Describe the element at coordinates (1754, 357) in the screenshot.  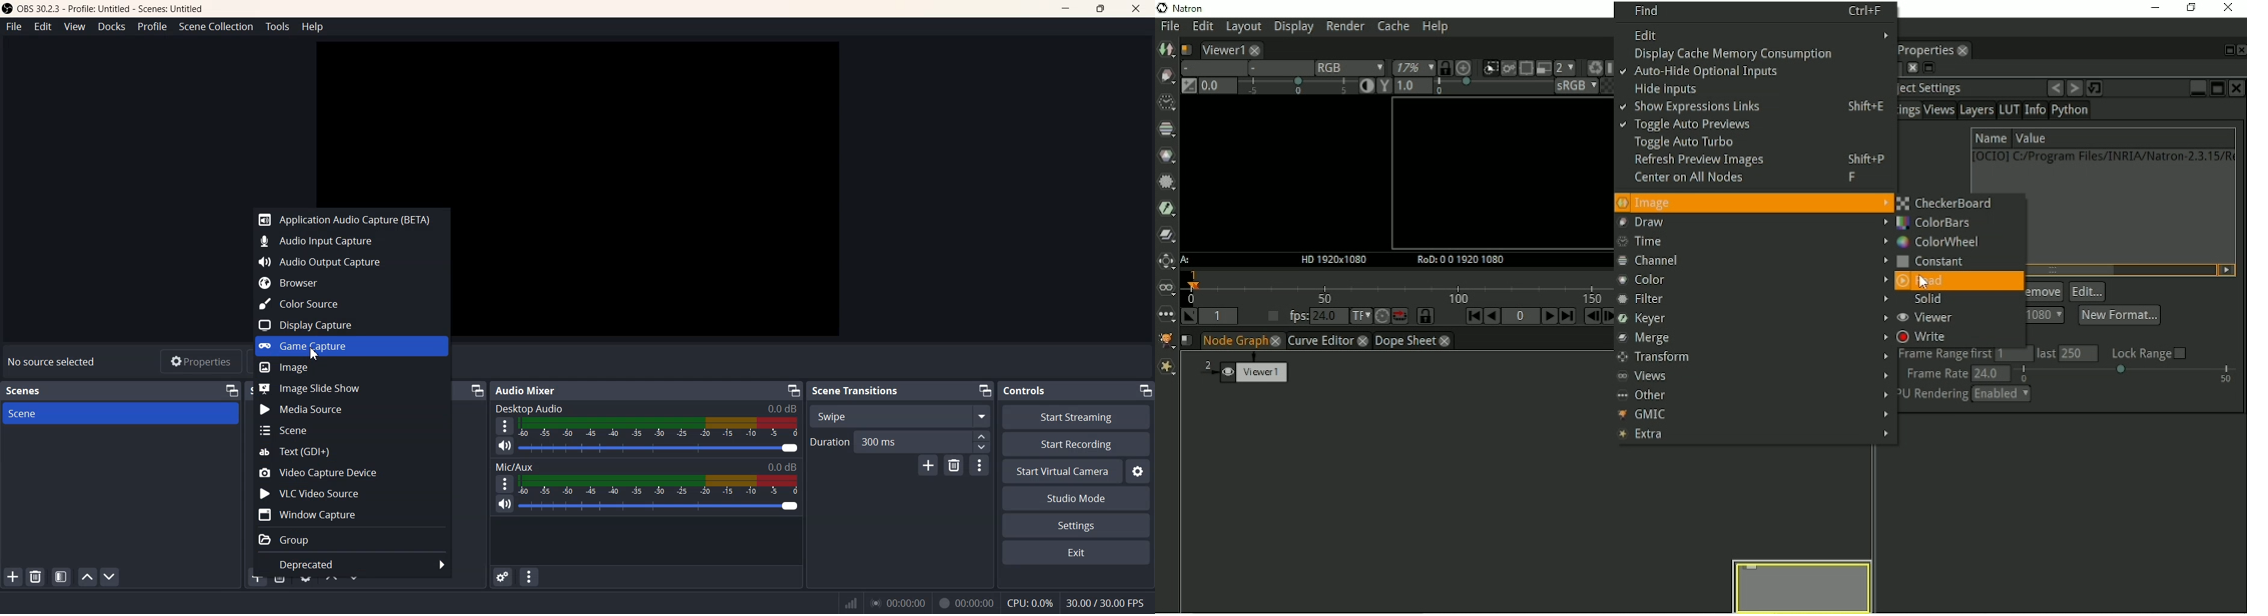
I see `Transform` at that location.